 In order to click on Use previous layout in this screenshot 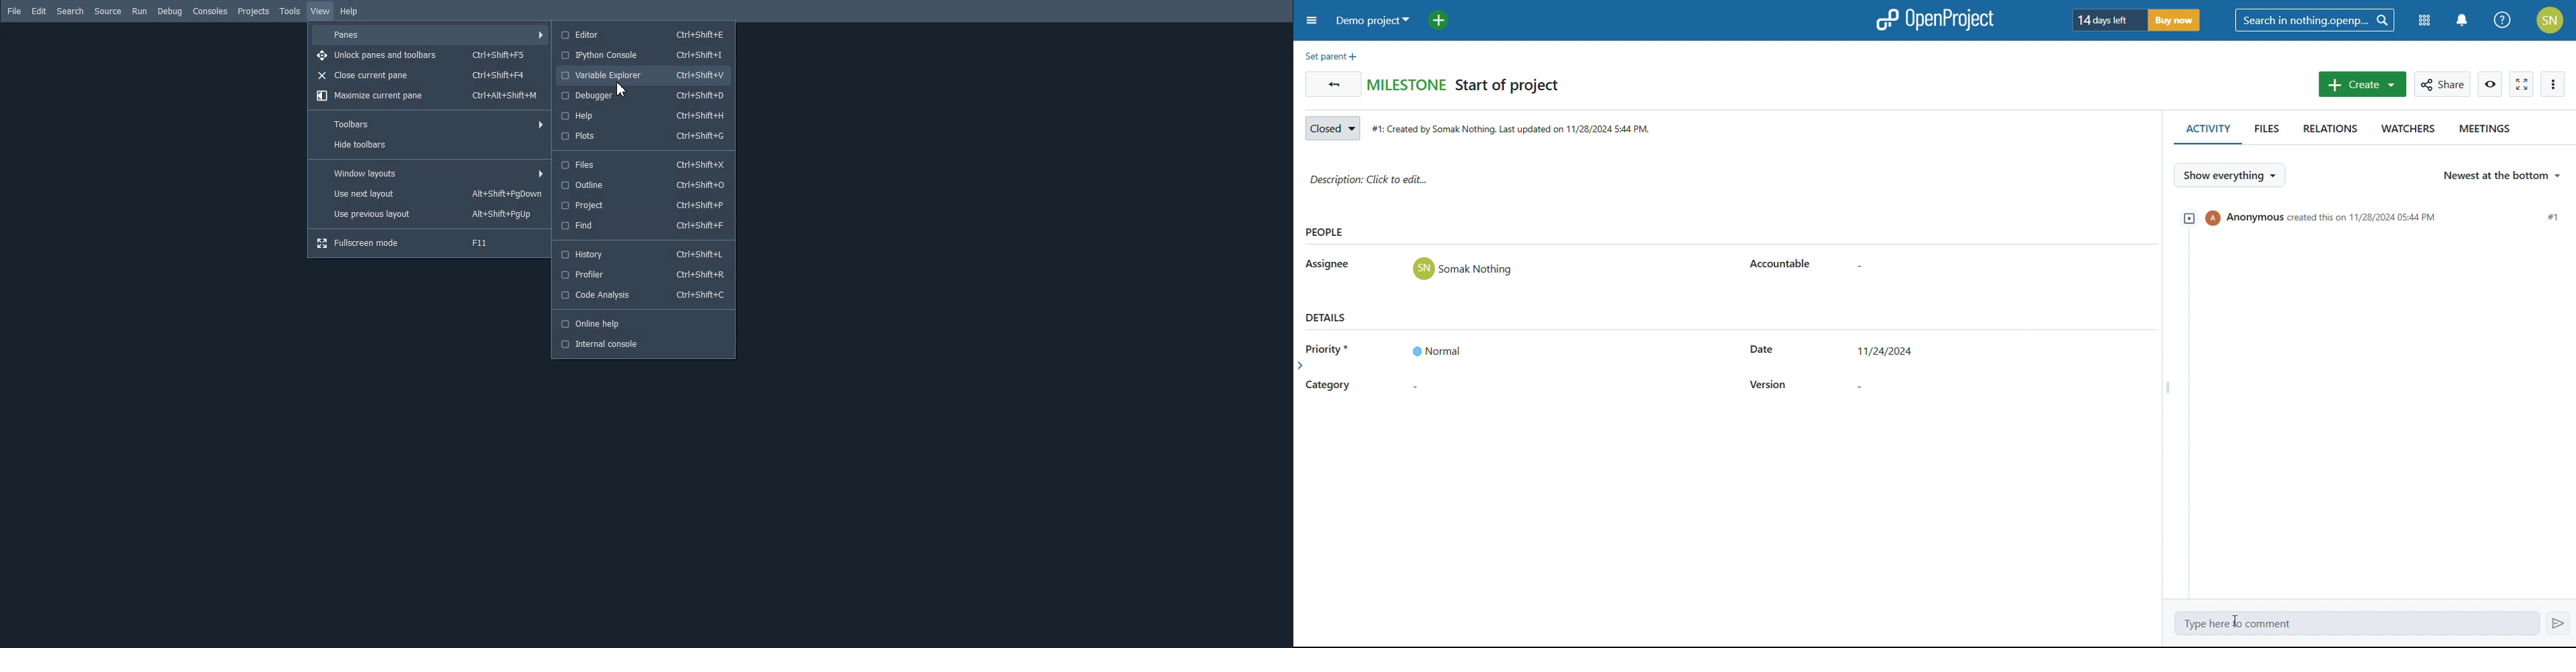, I will do `click(430, 214)`.